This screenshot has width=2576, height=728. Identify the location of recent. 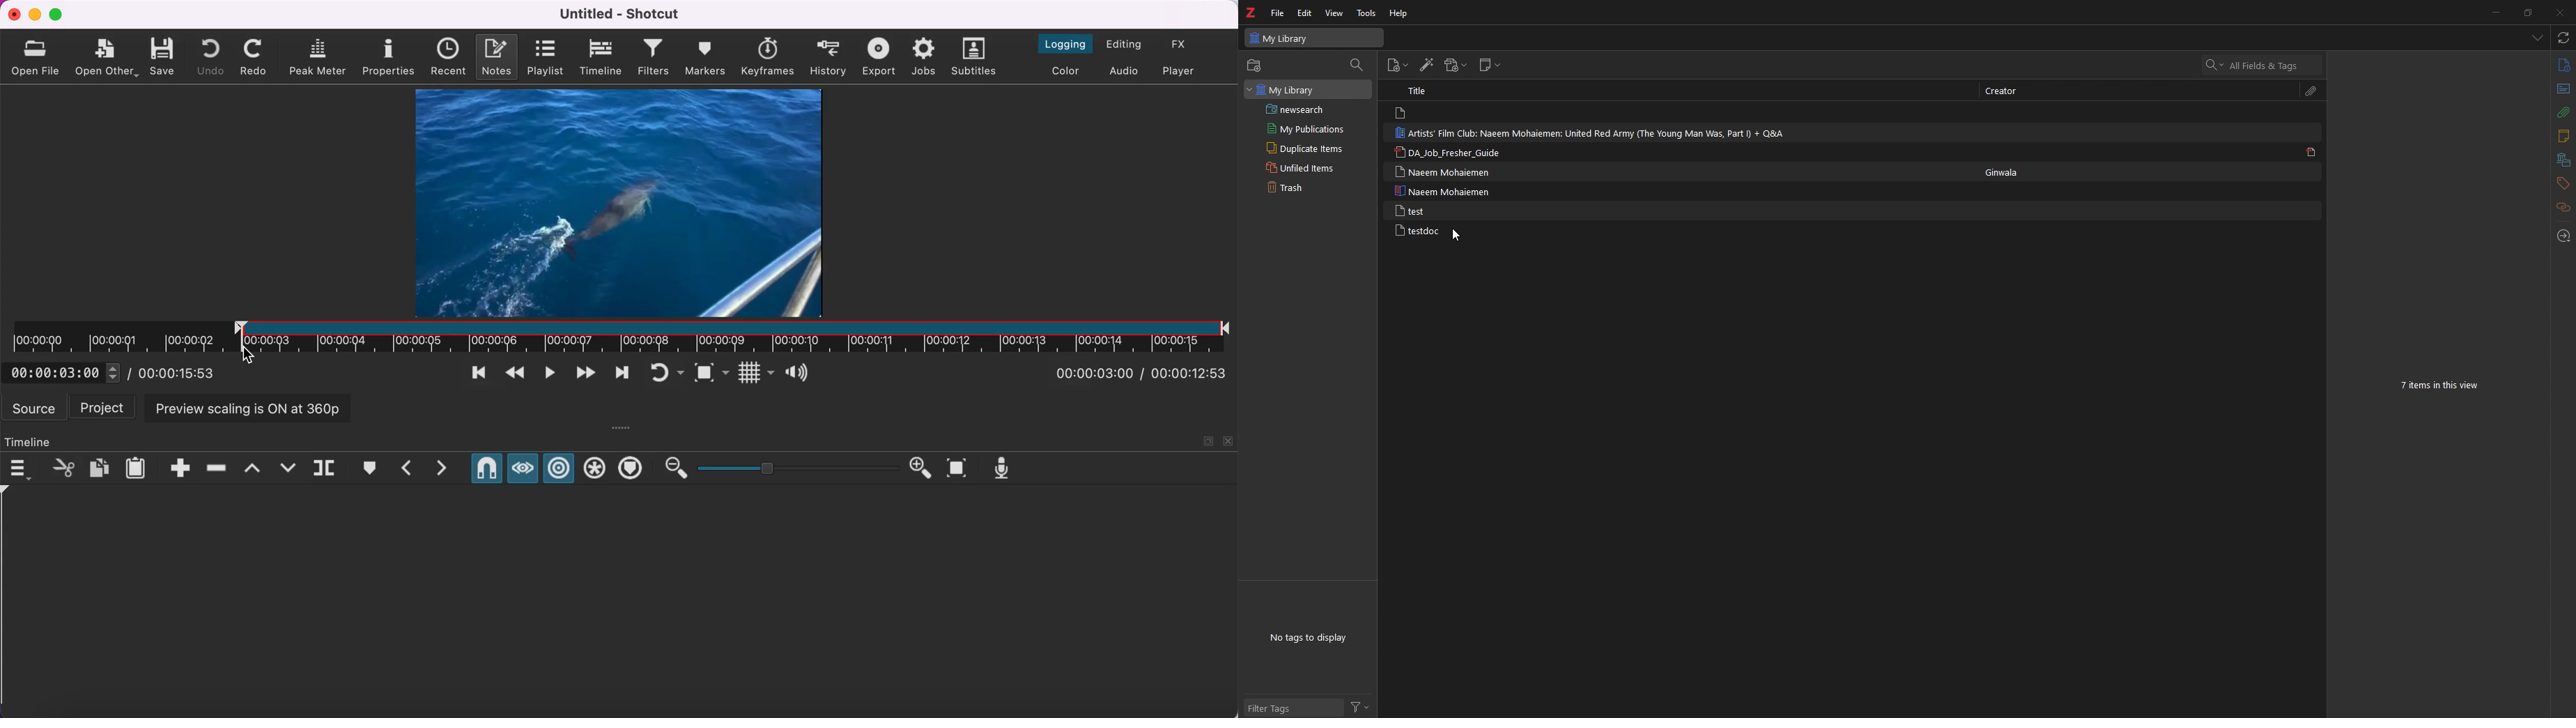
(450, 57).